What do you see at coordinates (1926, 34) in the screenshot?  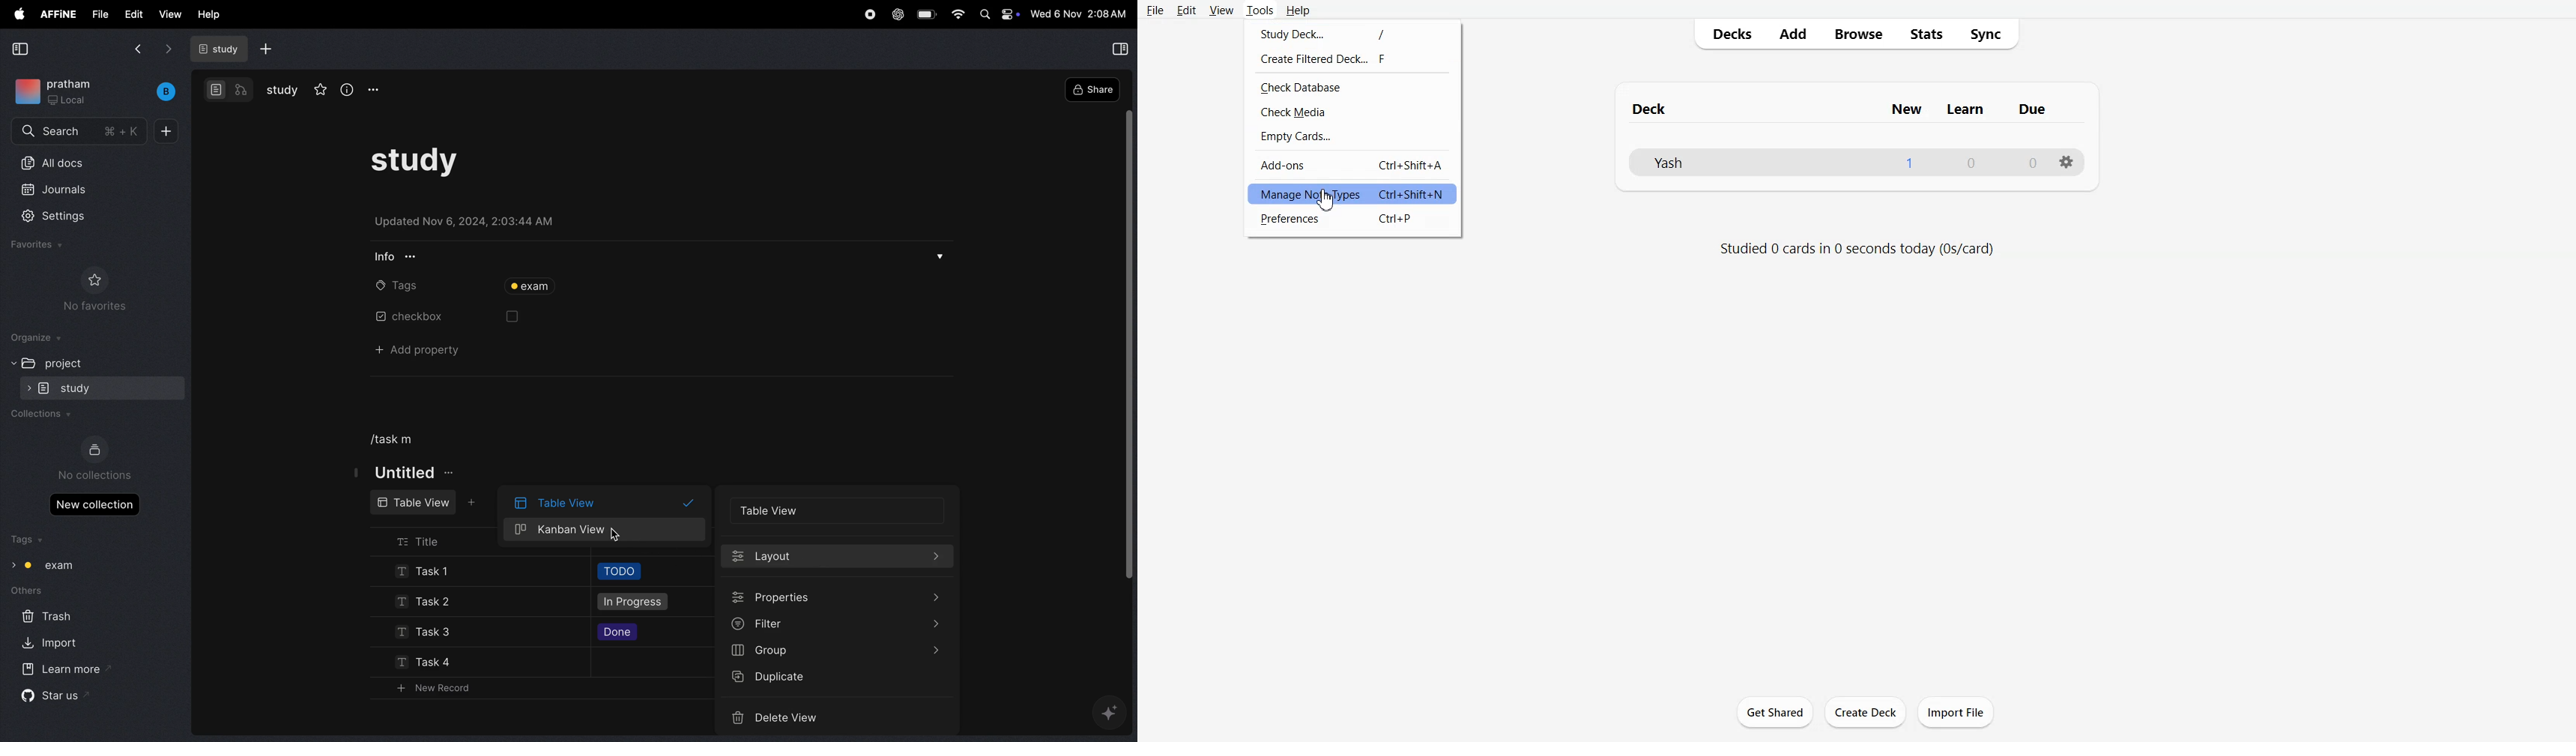 I see `Stats` at bounding box center [1926, 34].